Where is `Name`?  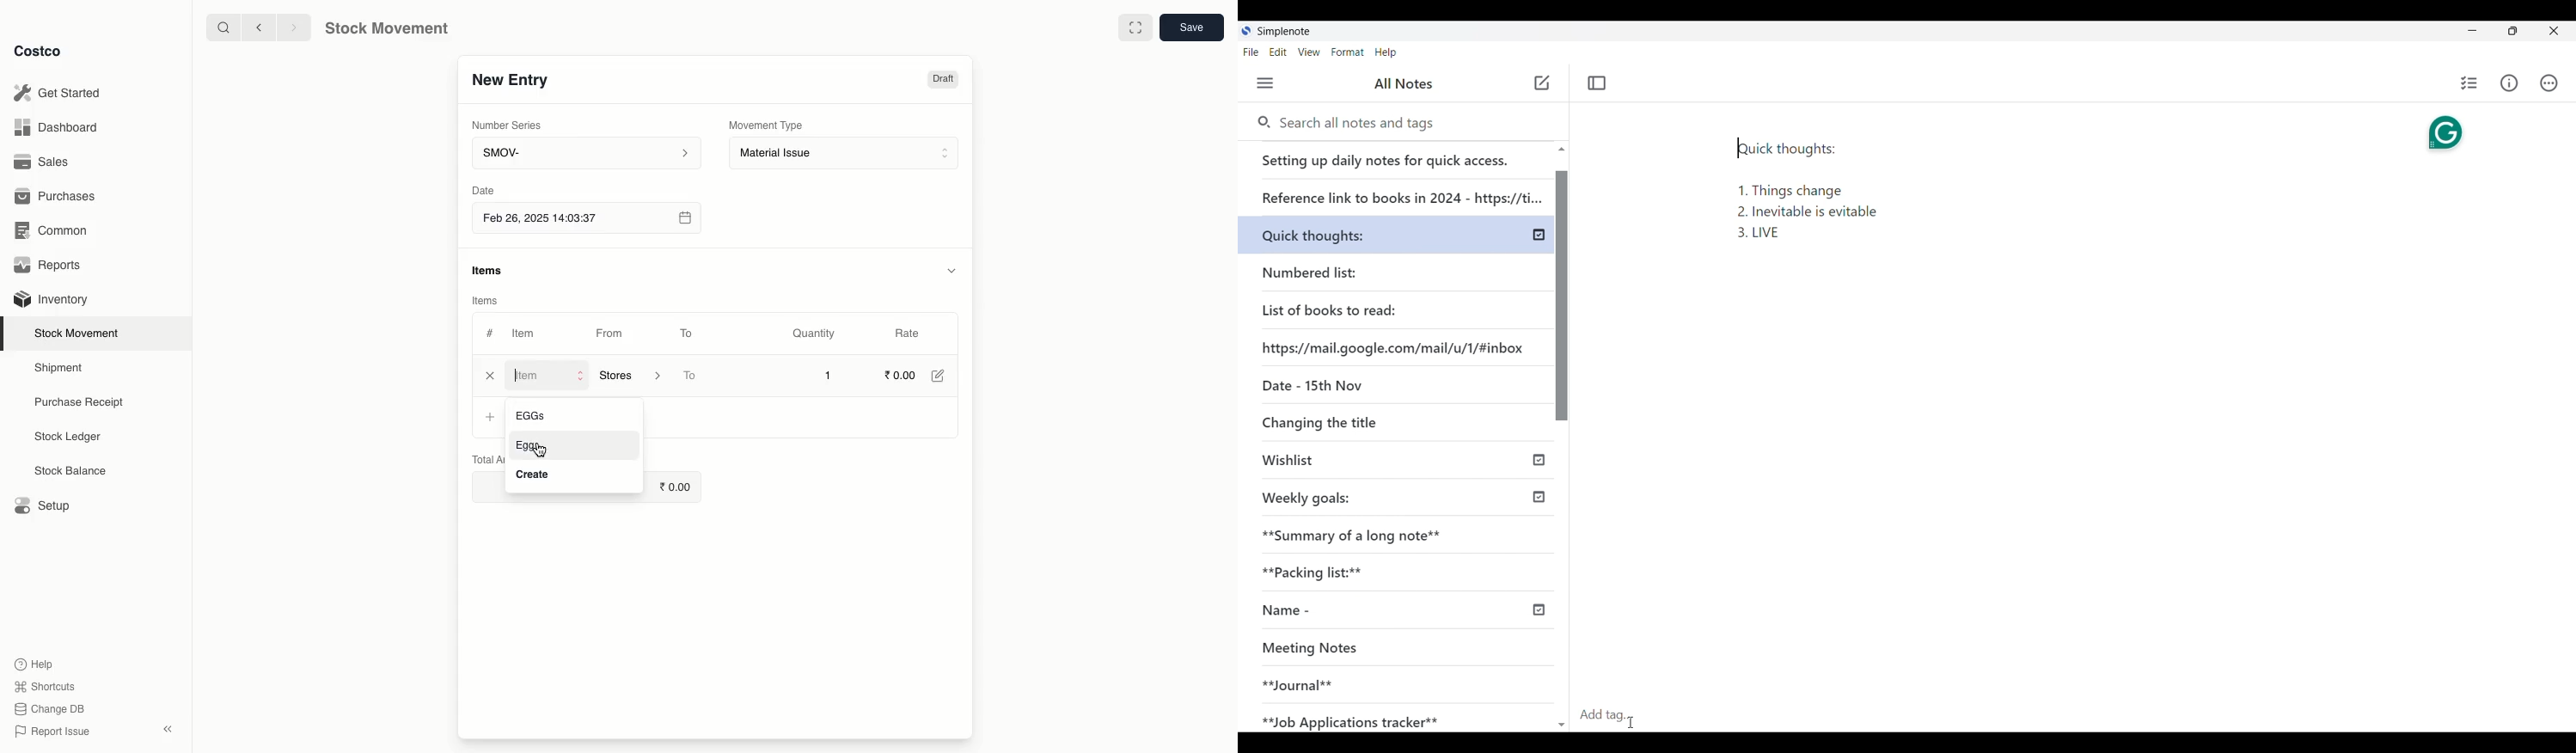 Name is located at coordinates (1337, 611).